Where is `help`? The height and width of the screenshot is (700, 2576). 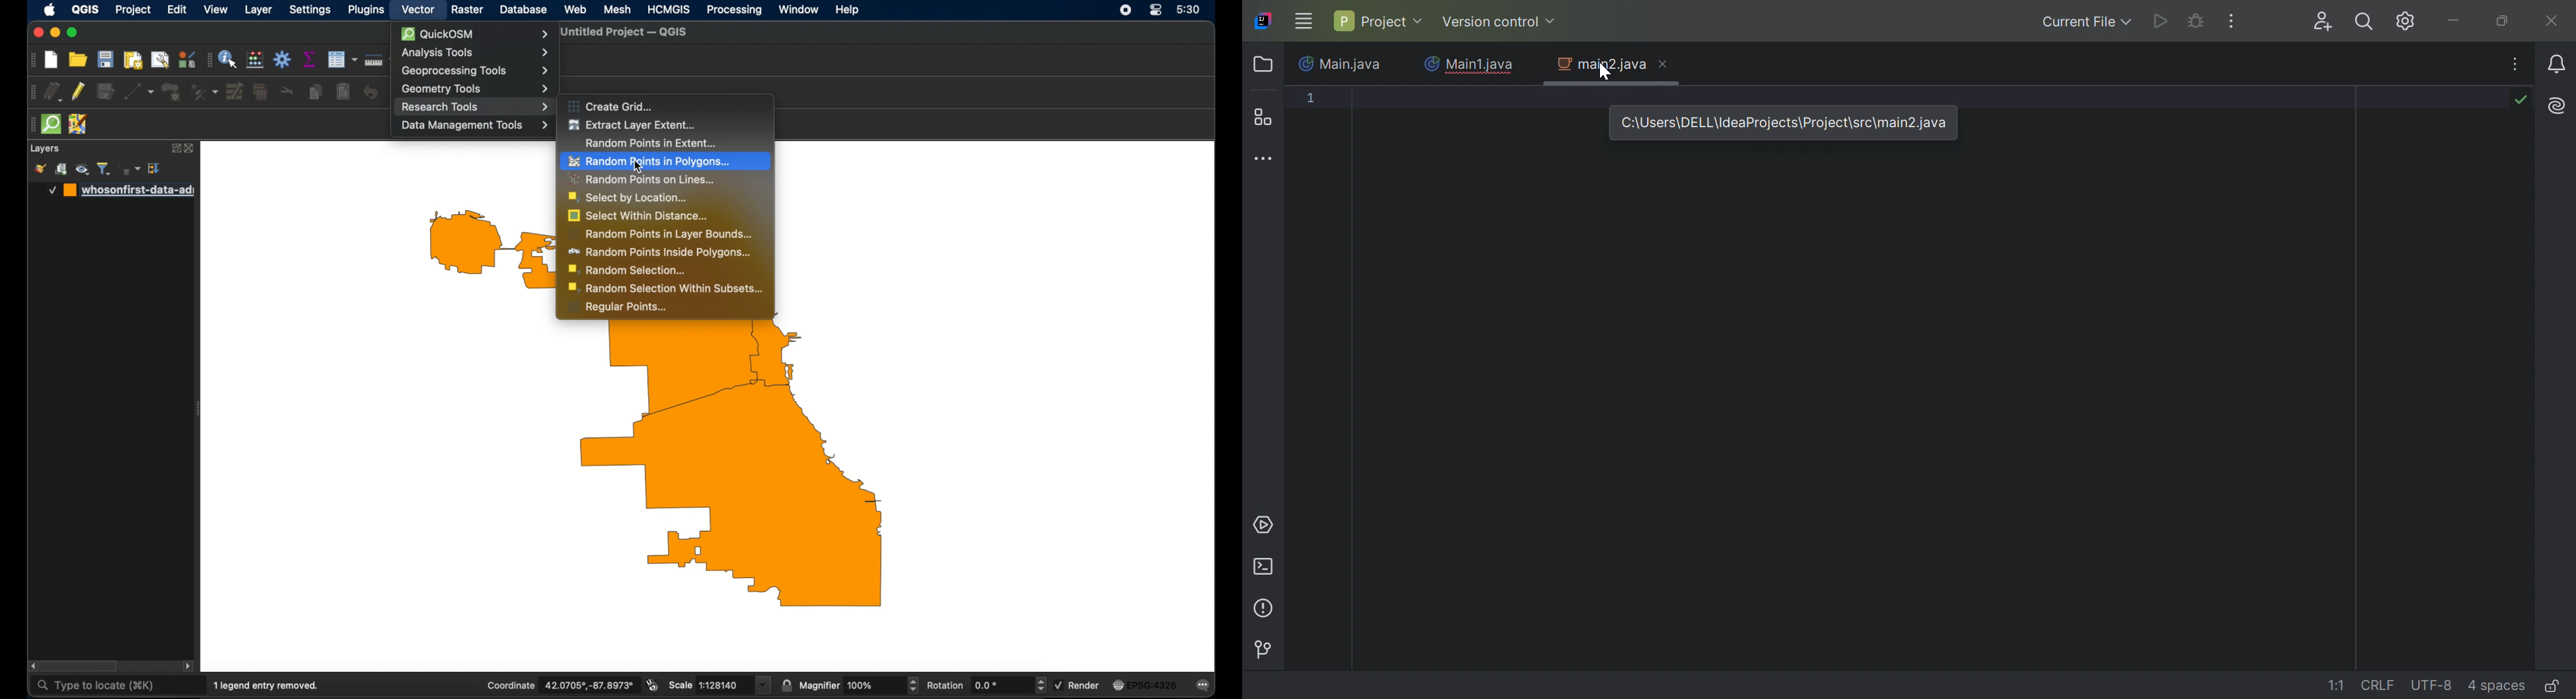 help is located at coordinates (848, 10).